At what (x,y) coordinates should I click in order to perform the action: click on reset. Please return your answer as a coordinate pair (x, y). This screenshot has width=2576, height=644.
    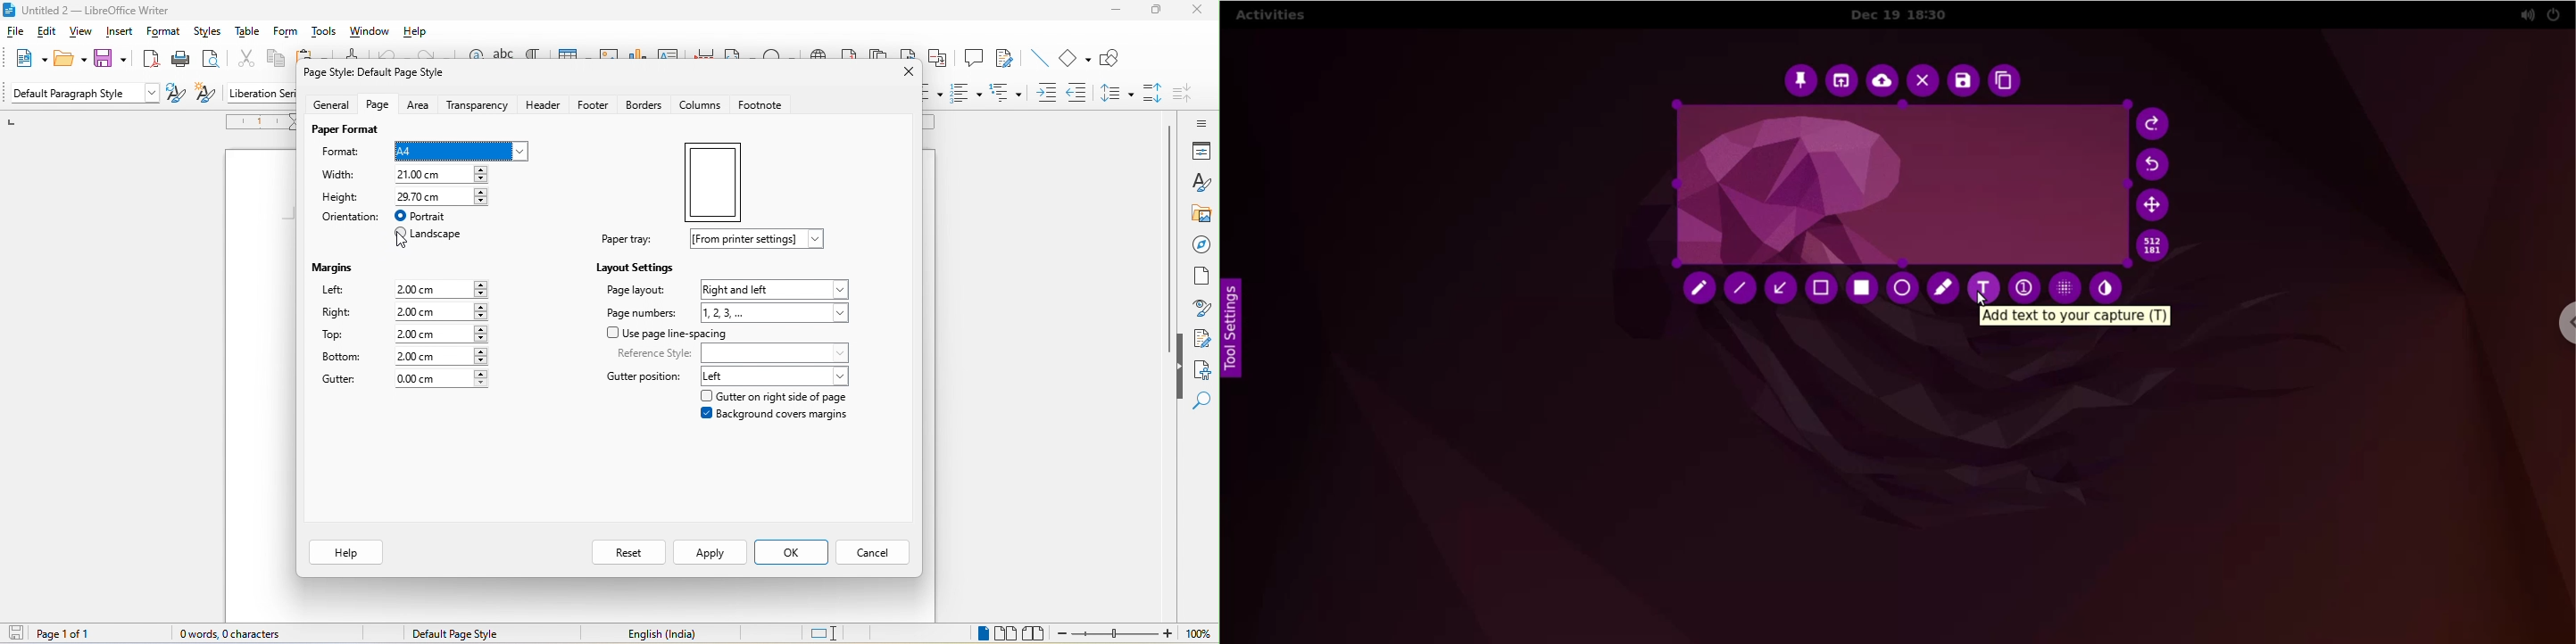
    Looking at the image, I should click on (625, 553).